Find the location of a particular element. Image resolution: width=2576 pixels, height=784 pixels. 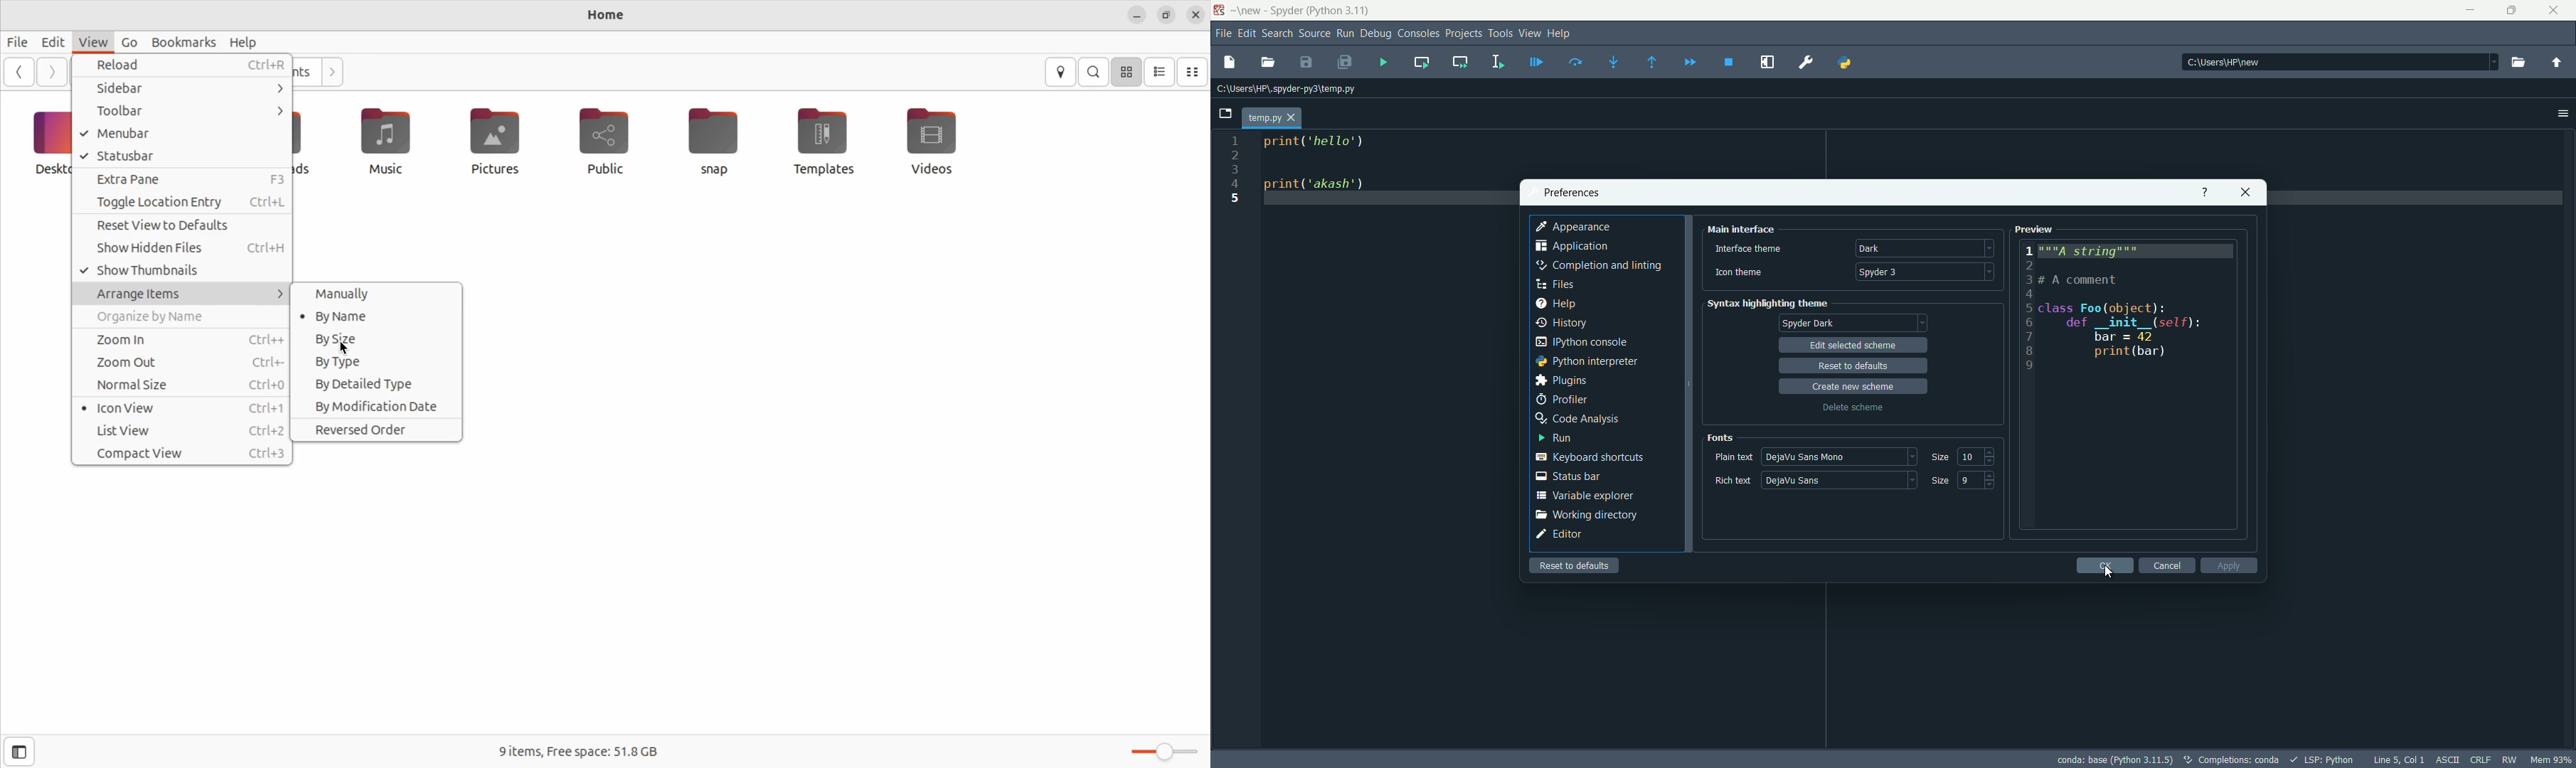

plain text is located at coordinates (1734, 457).